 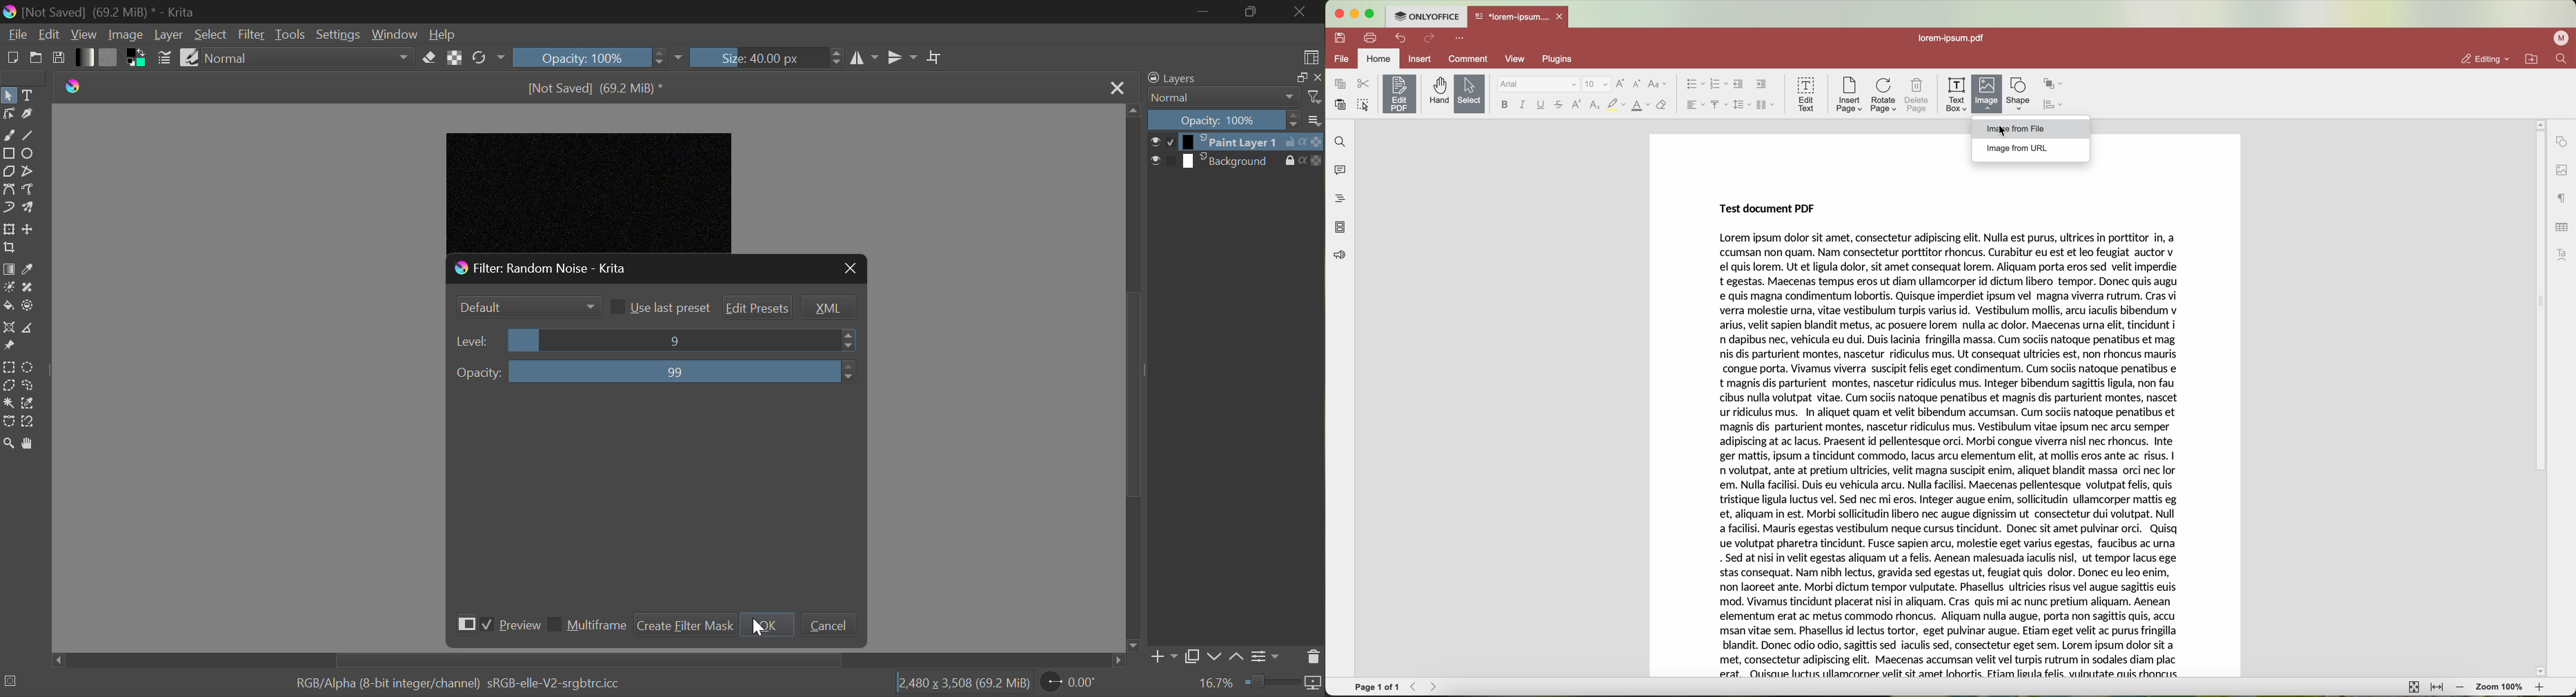 I want to click on bullet list, so click(x=1693, y=85).